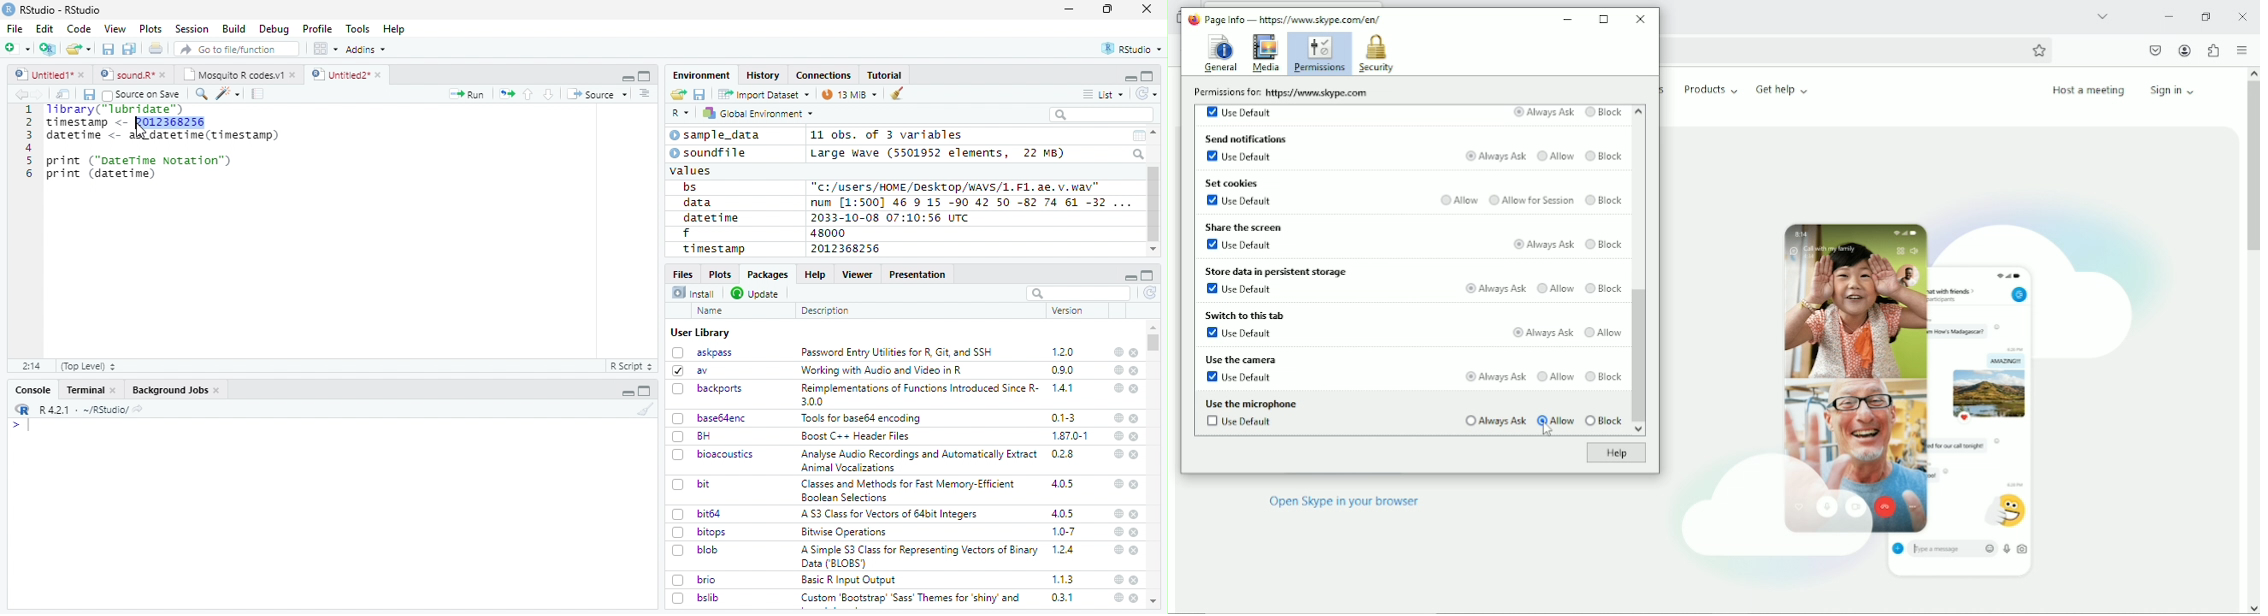 The image size is (2268, 616). Describe the element at coordinates (1063, 513) in the screenshot. I see `4.0.5` at that location.